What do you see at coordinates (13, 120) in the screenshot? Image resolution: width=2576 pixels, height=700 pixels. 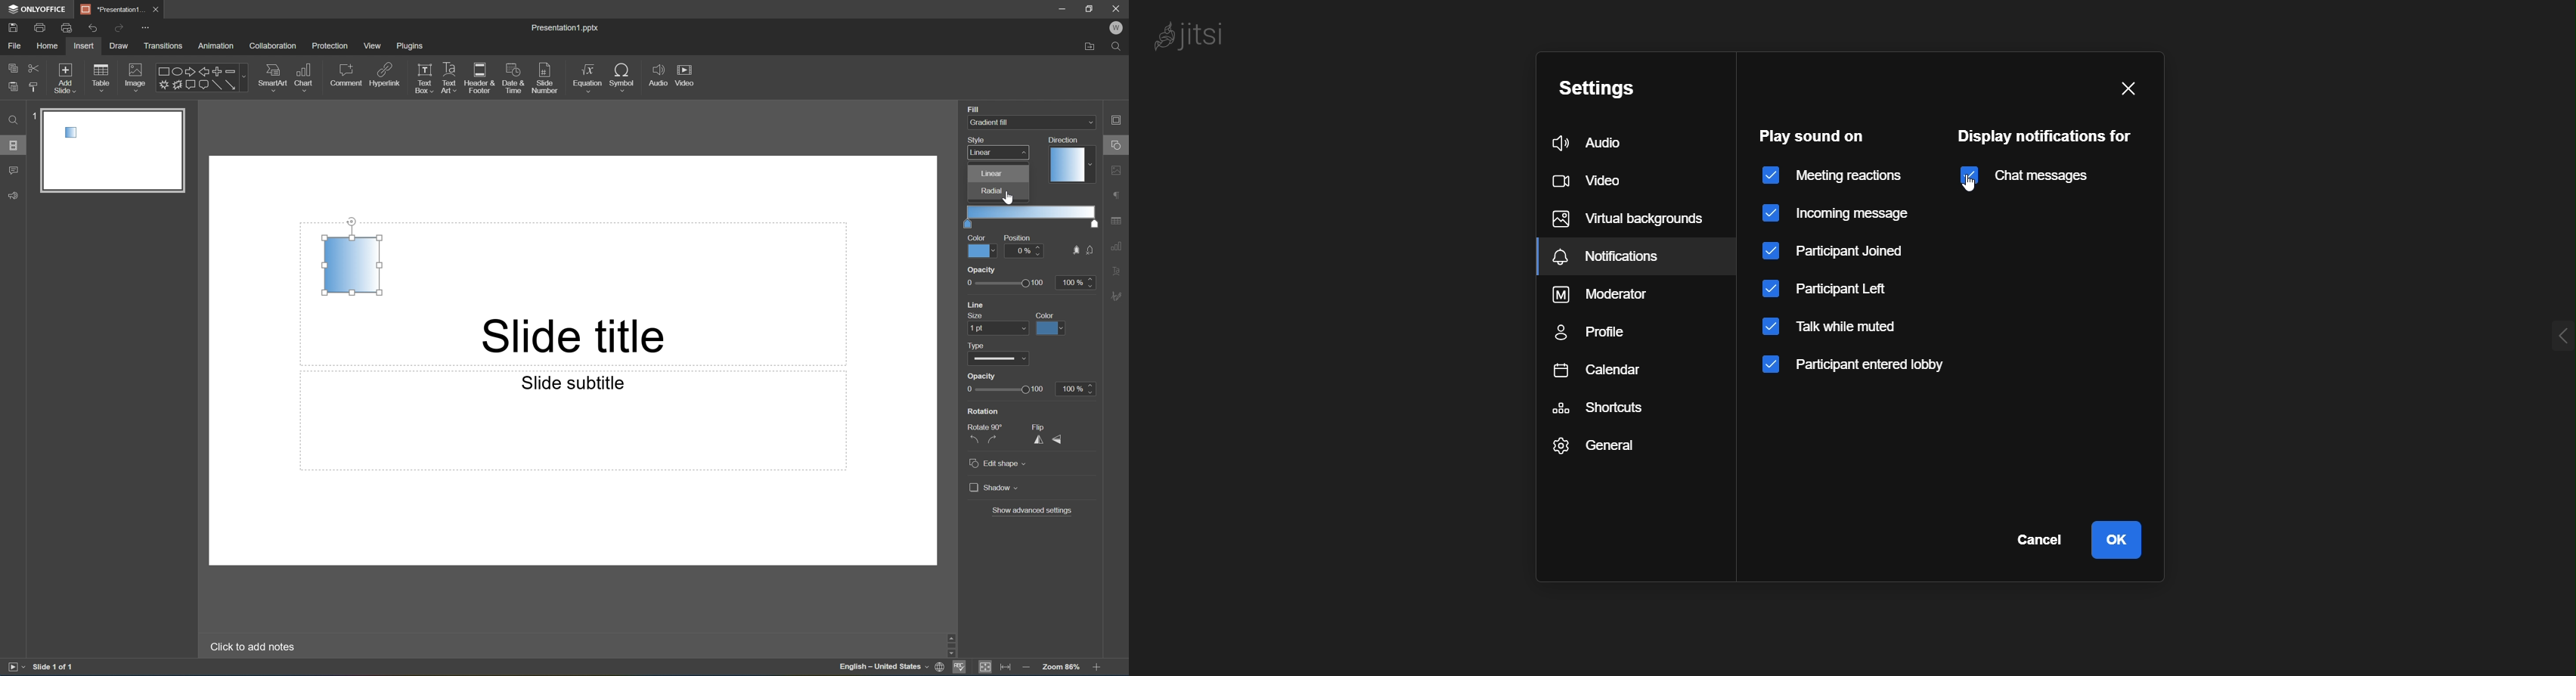 I see `Find` at bounding box center [13, 120].